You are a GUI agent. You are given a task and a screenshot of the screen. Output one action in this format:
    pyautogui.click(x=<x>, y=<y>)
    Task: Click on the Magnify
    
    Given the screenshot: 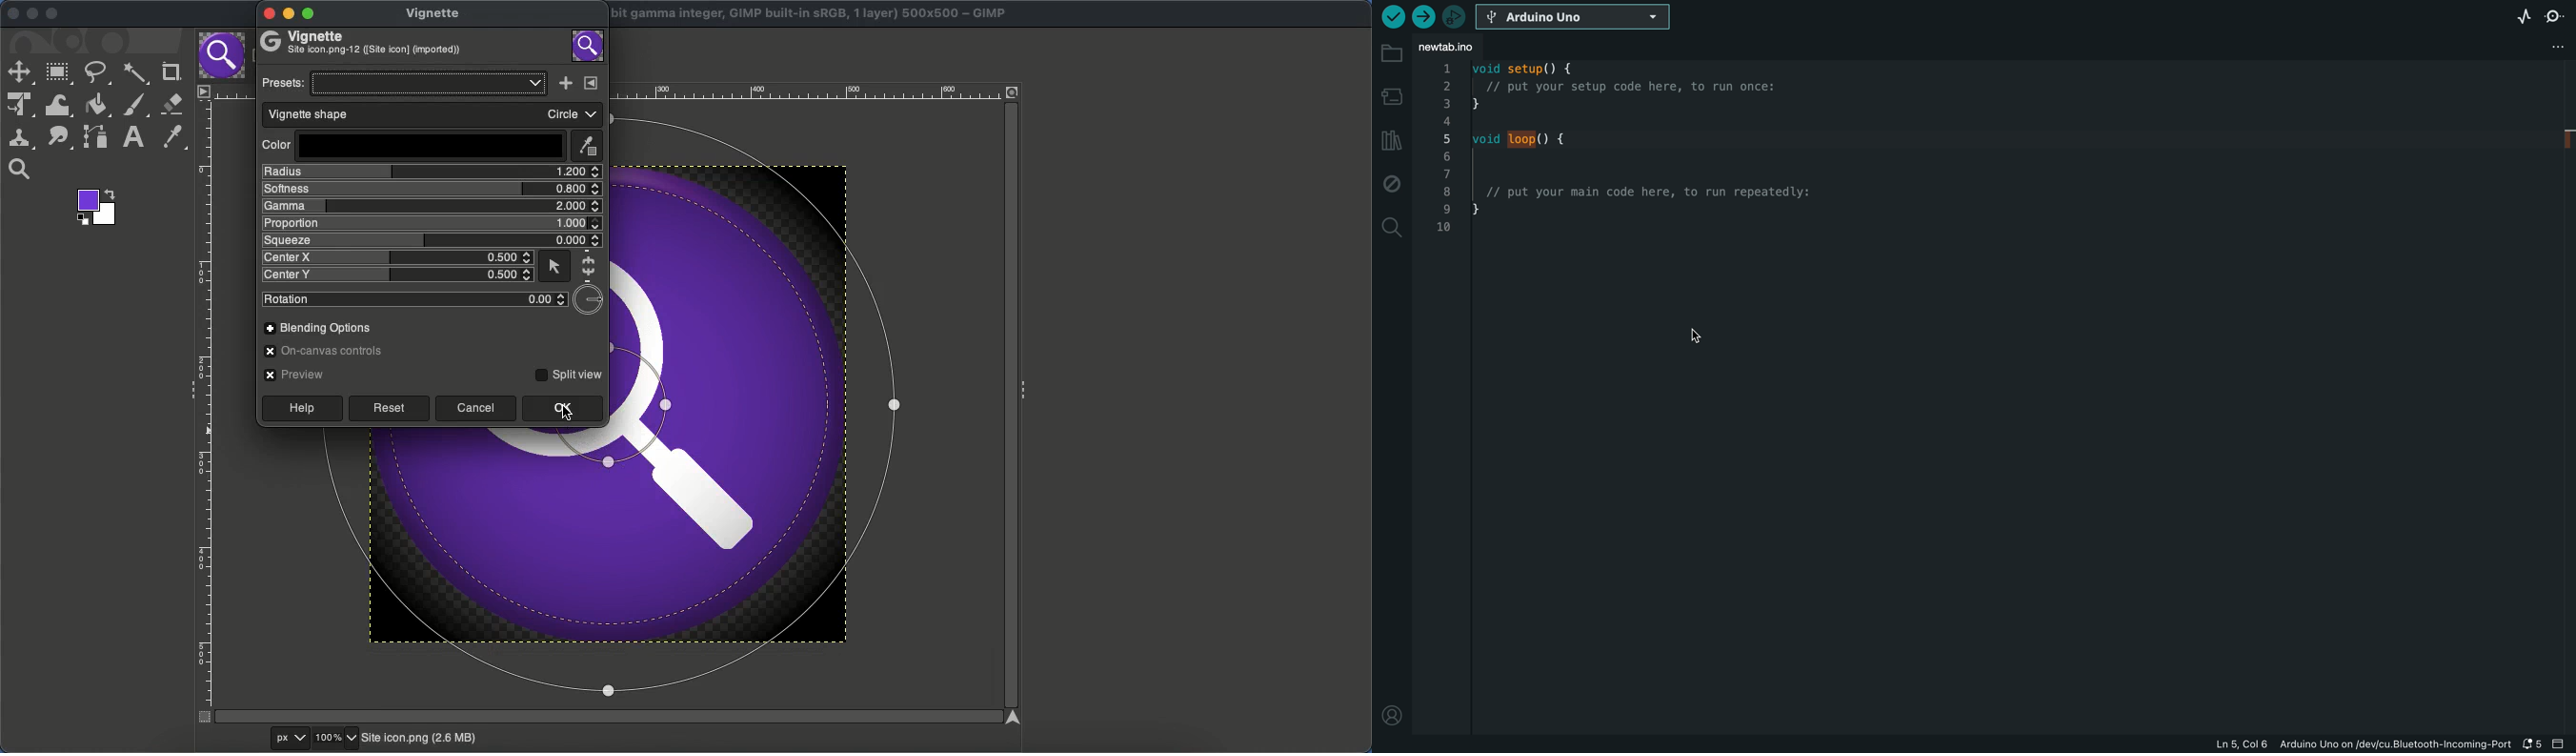 What is the action you would take?
    pyautogui.click(x=20, y=170)
    